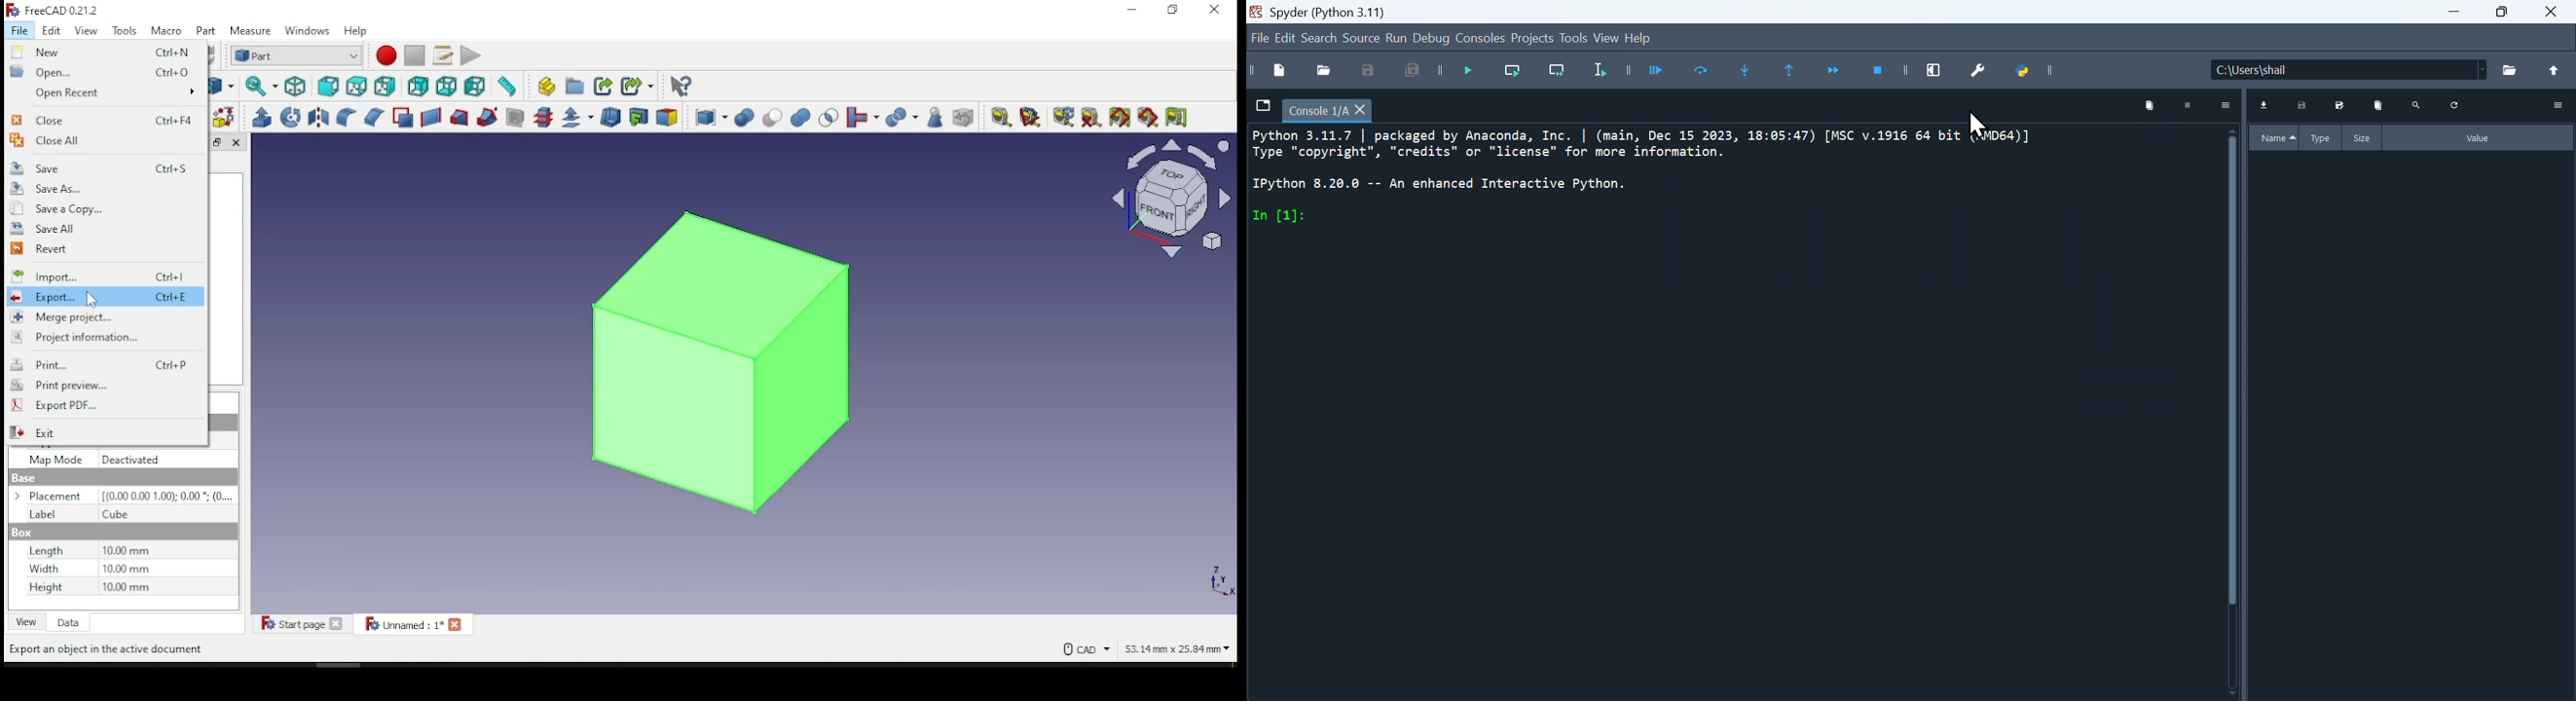 Image resolution: width=2576 pixels, height=728 pixels. Describe the element at coordinates (489, 117) in the screenshot. I see `sweep` at that location.